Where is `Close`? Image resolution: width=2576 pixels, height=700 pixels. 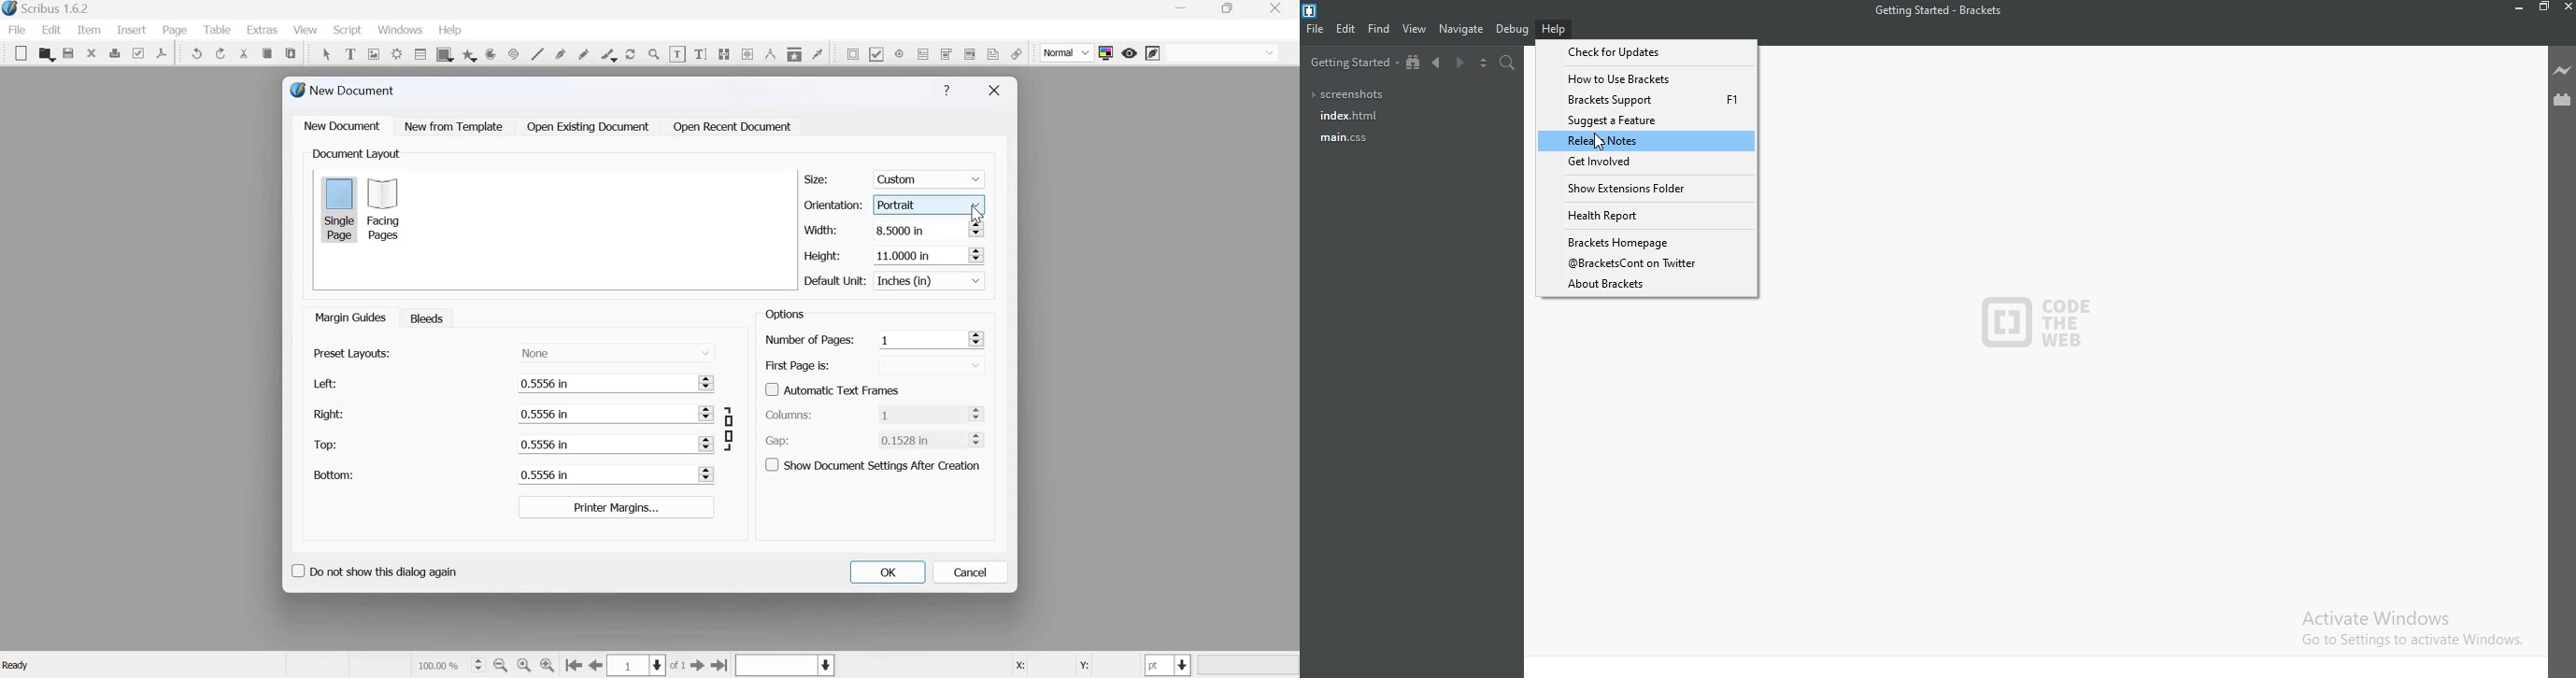
Close is located at coordinates (994, 91).